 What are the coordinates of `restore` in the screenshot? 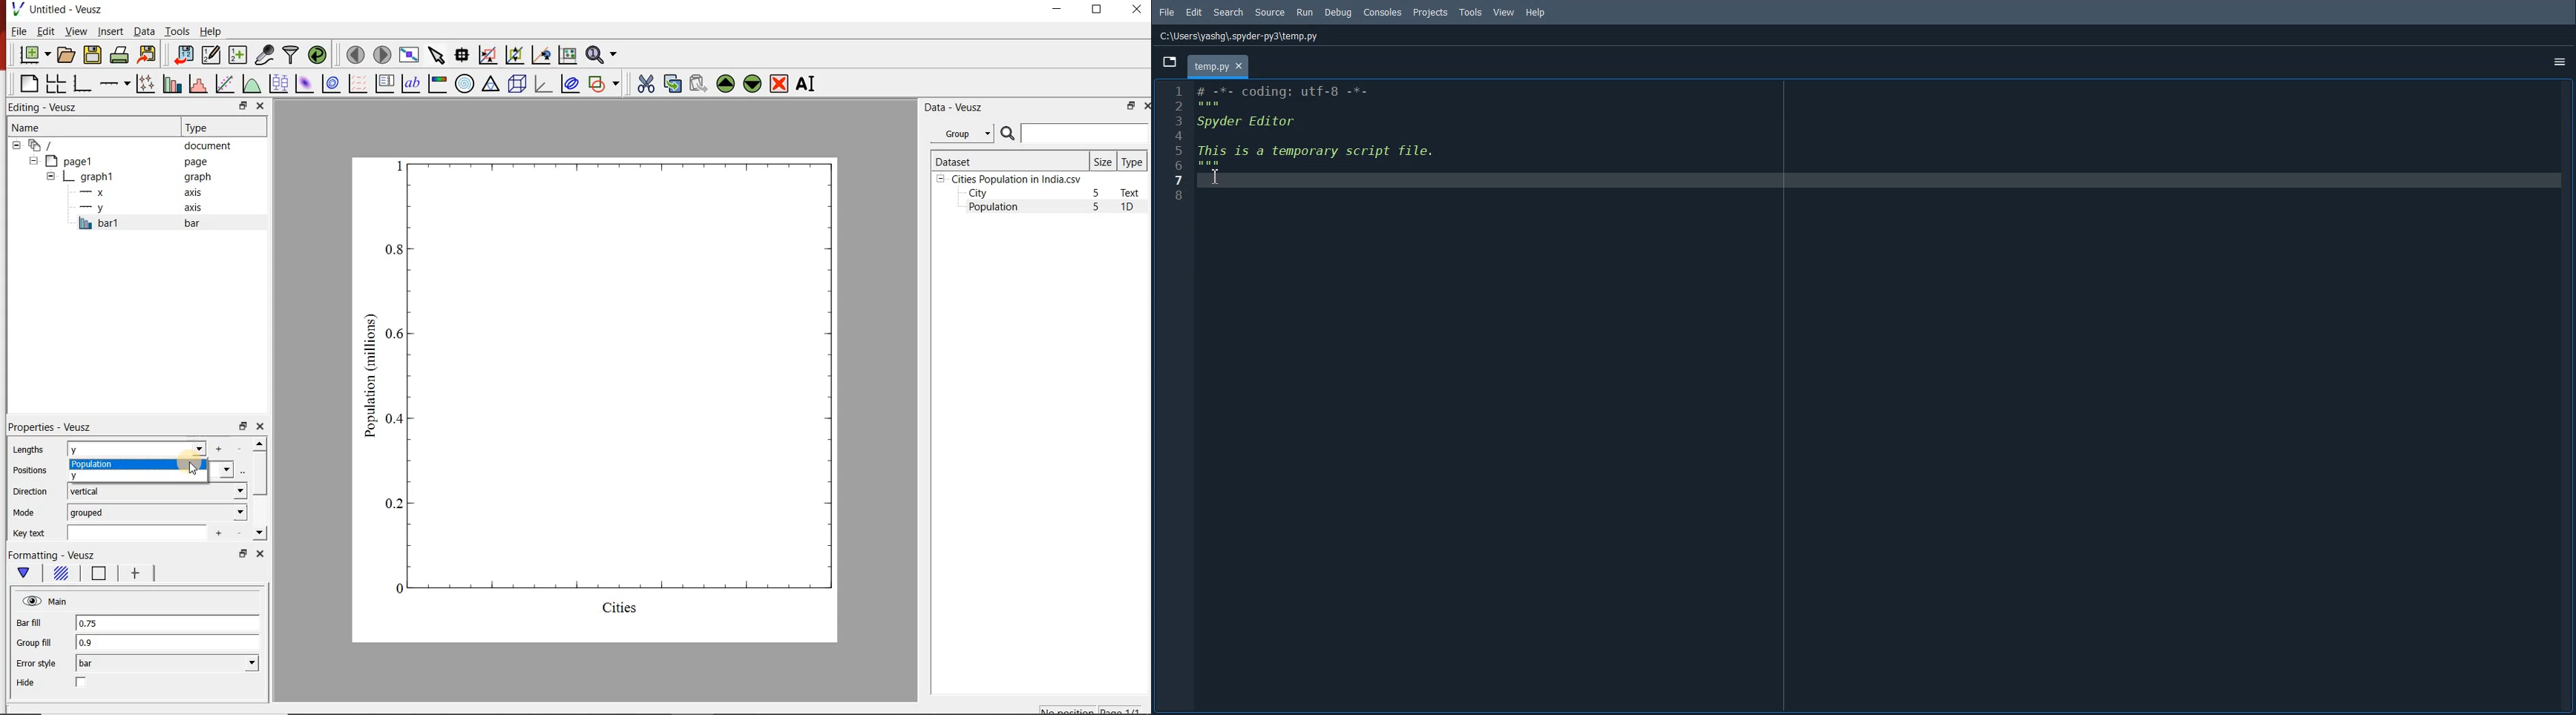 It's located at (242, 105).